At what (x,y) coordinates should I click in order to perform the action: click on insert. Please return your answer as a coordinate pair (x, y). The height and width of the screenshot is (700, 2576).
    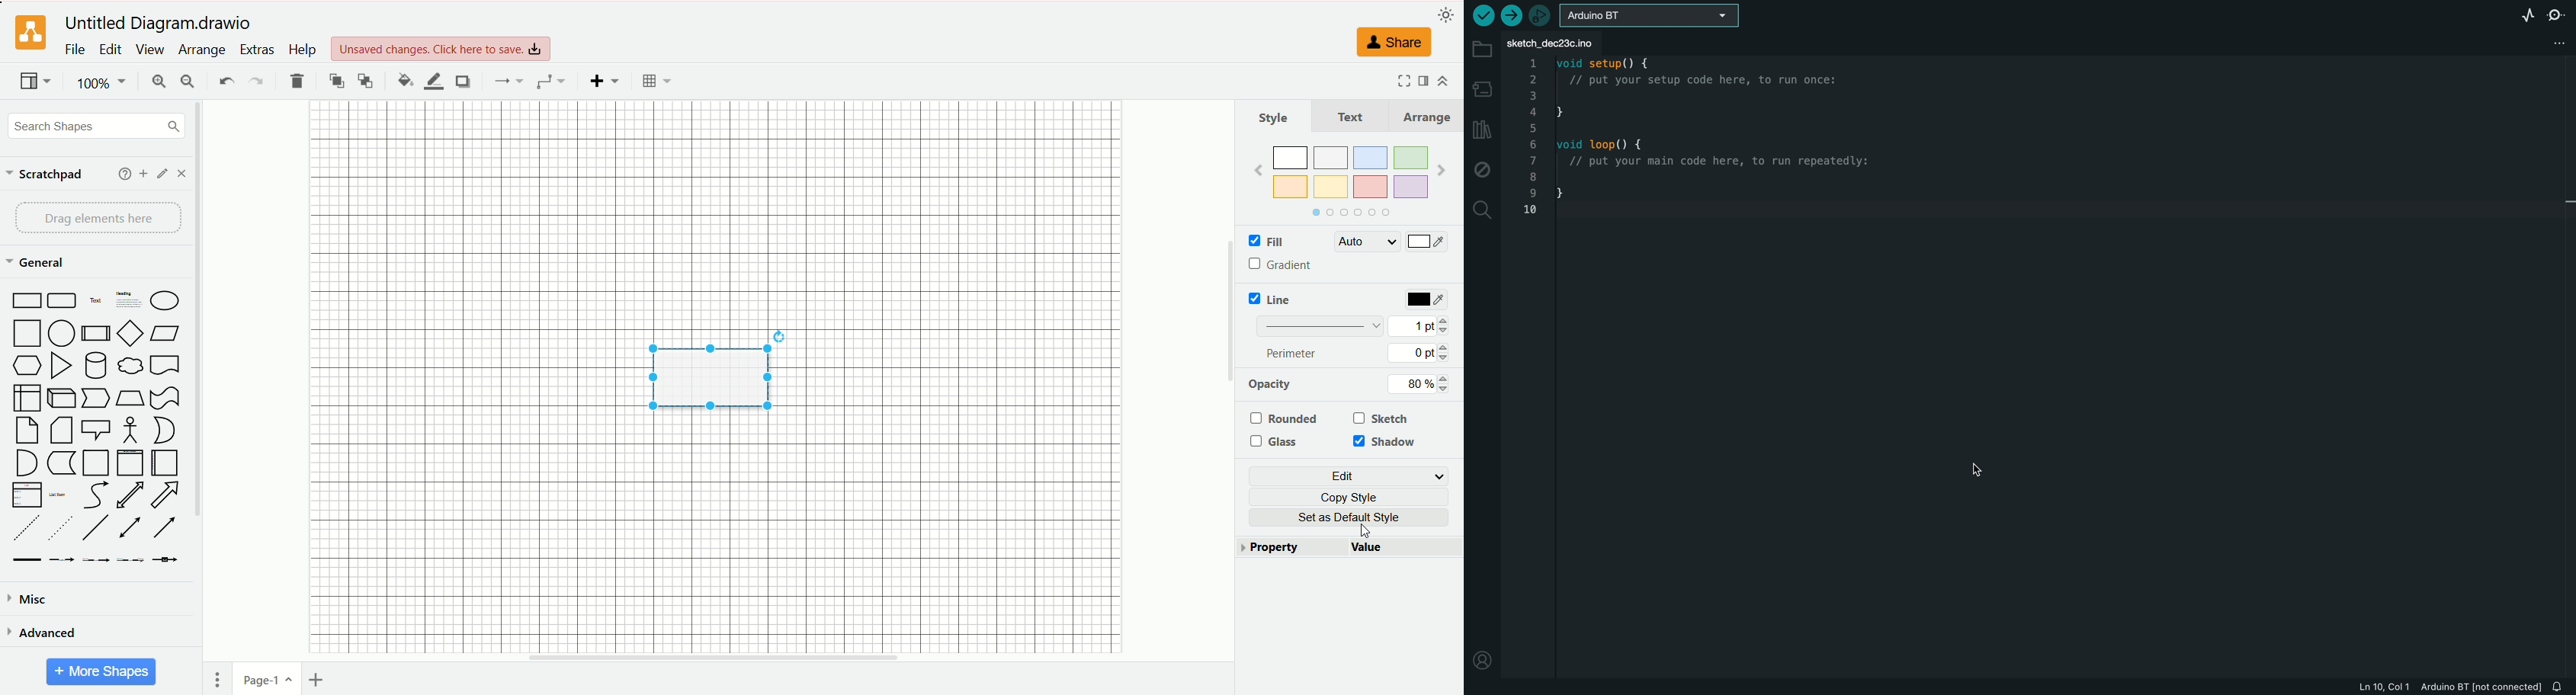
    Looking at the image, I should click on (605, 81).